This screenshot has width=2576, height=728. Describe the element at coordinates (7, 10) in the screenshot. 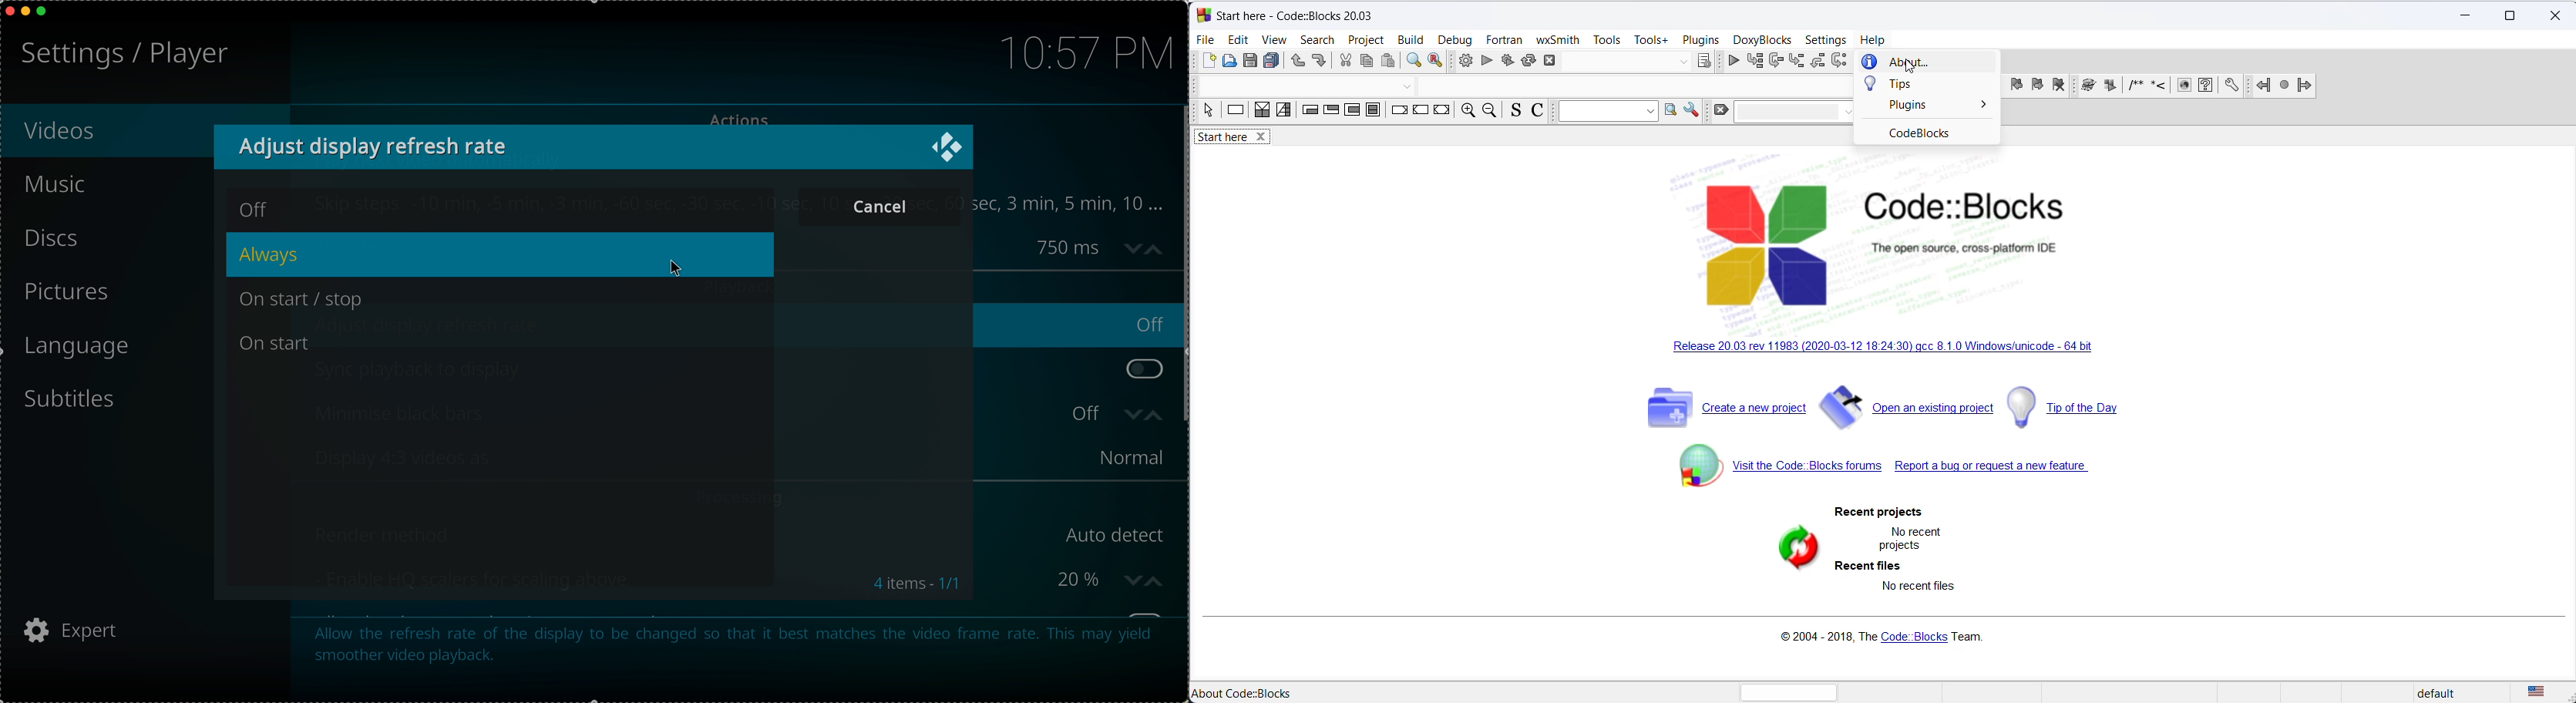

I see `close` at that location.